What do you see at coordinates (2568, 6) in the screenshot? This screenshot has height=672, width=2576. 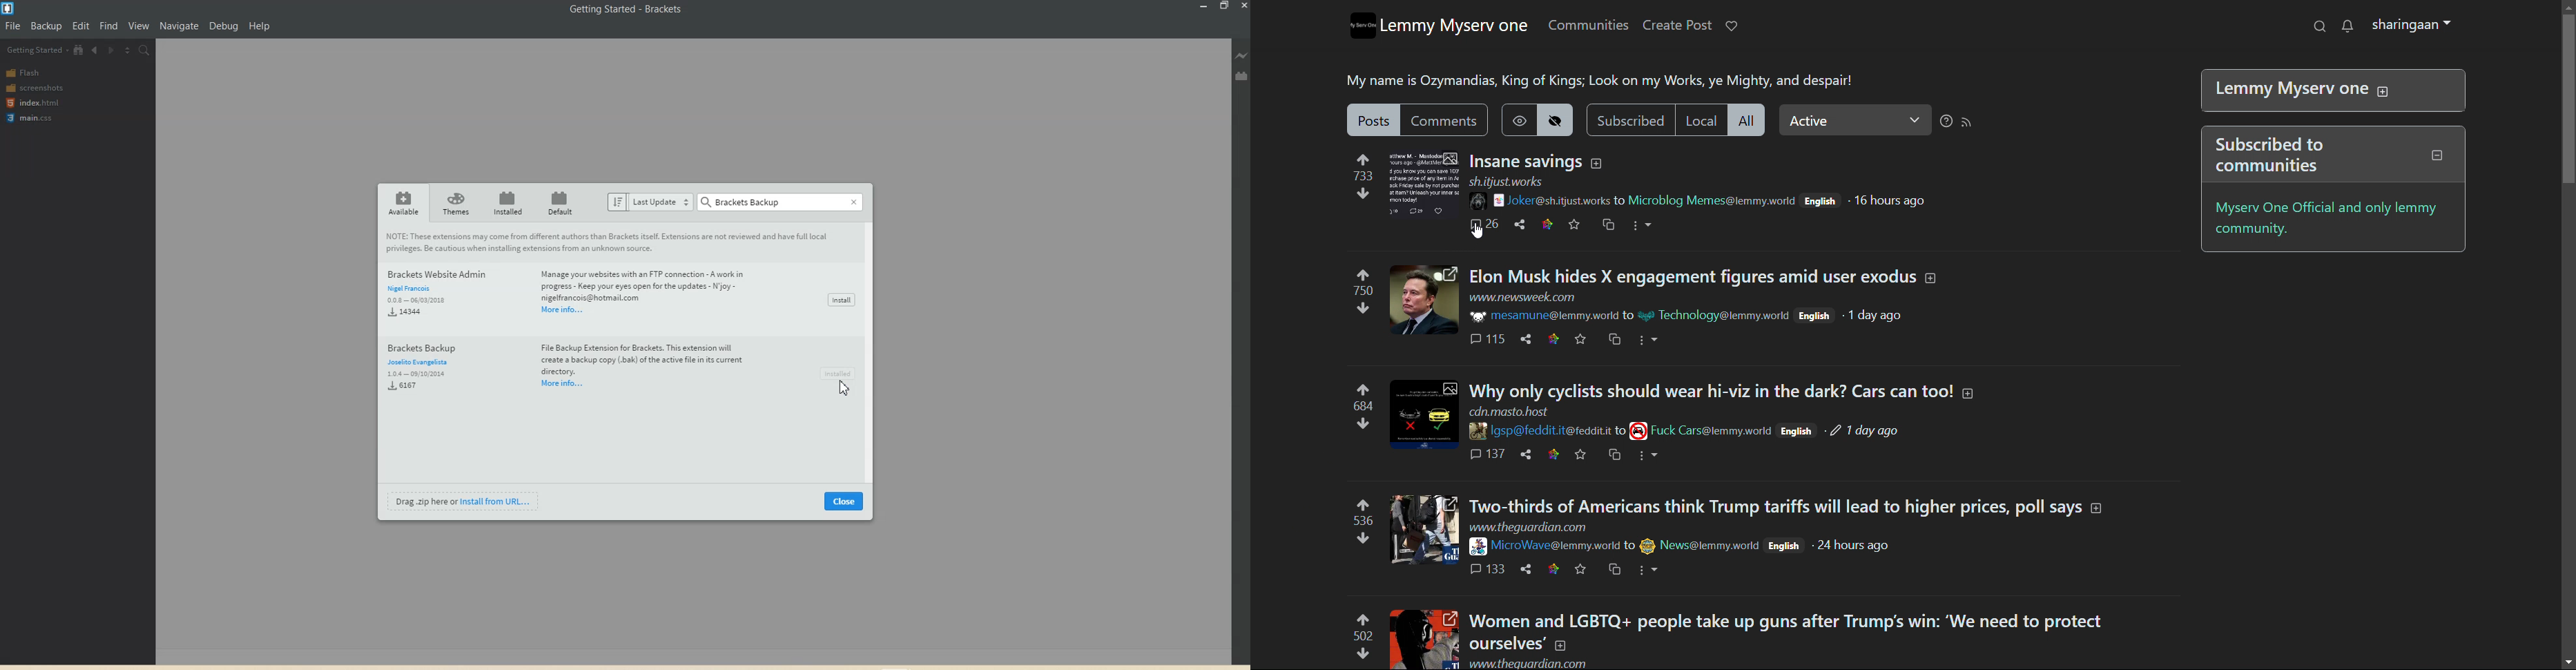 I see `scroll up` at bounding box center [2568, 6].